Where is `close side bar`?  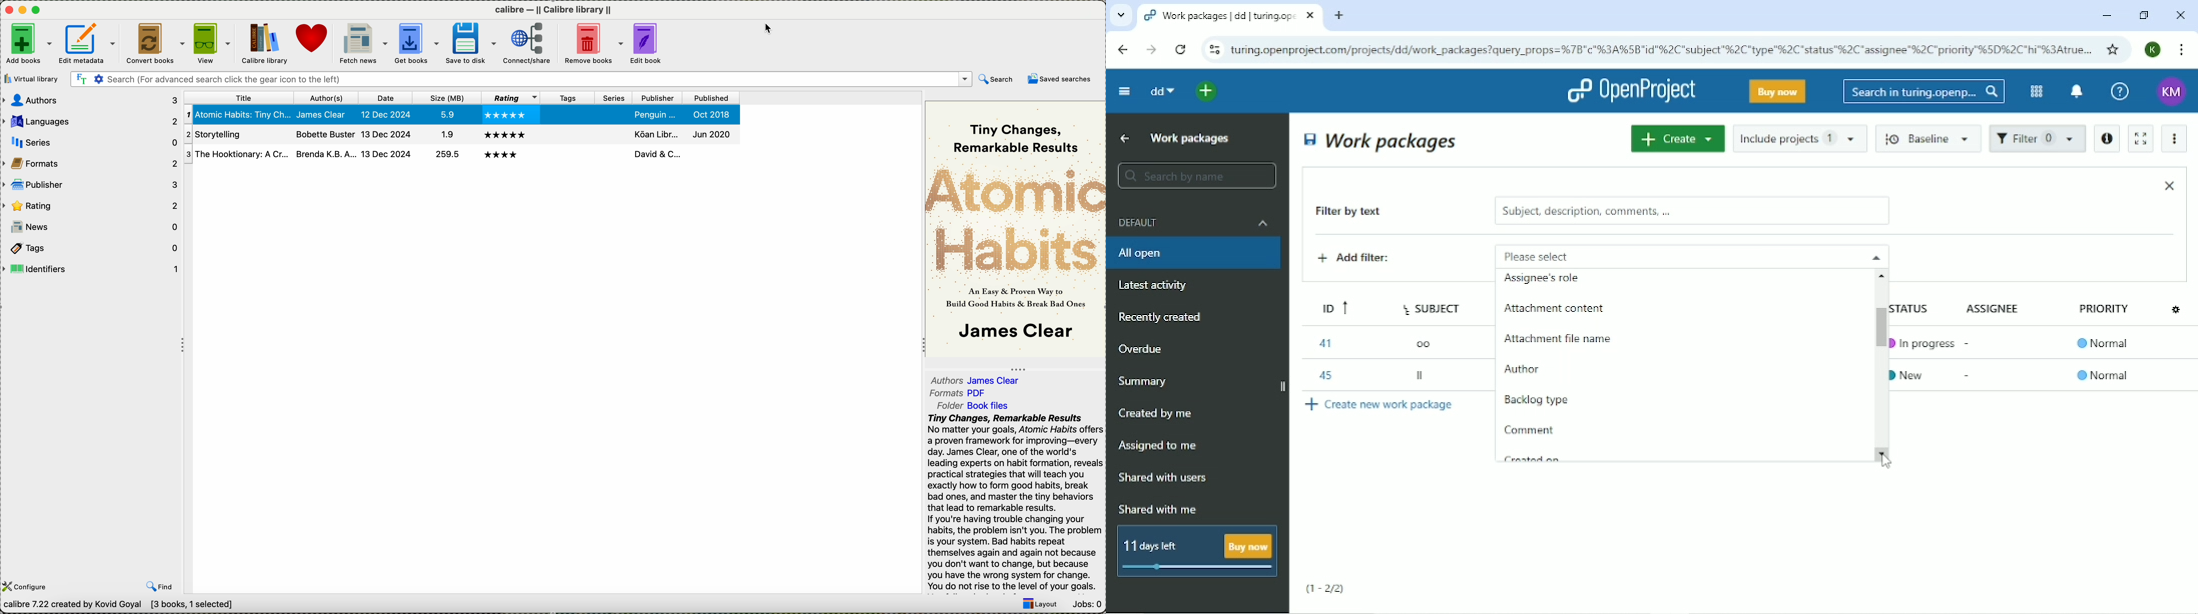
close side bar is located at coordinates (1281, 388).